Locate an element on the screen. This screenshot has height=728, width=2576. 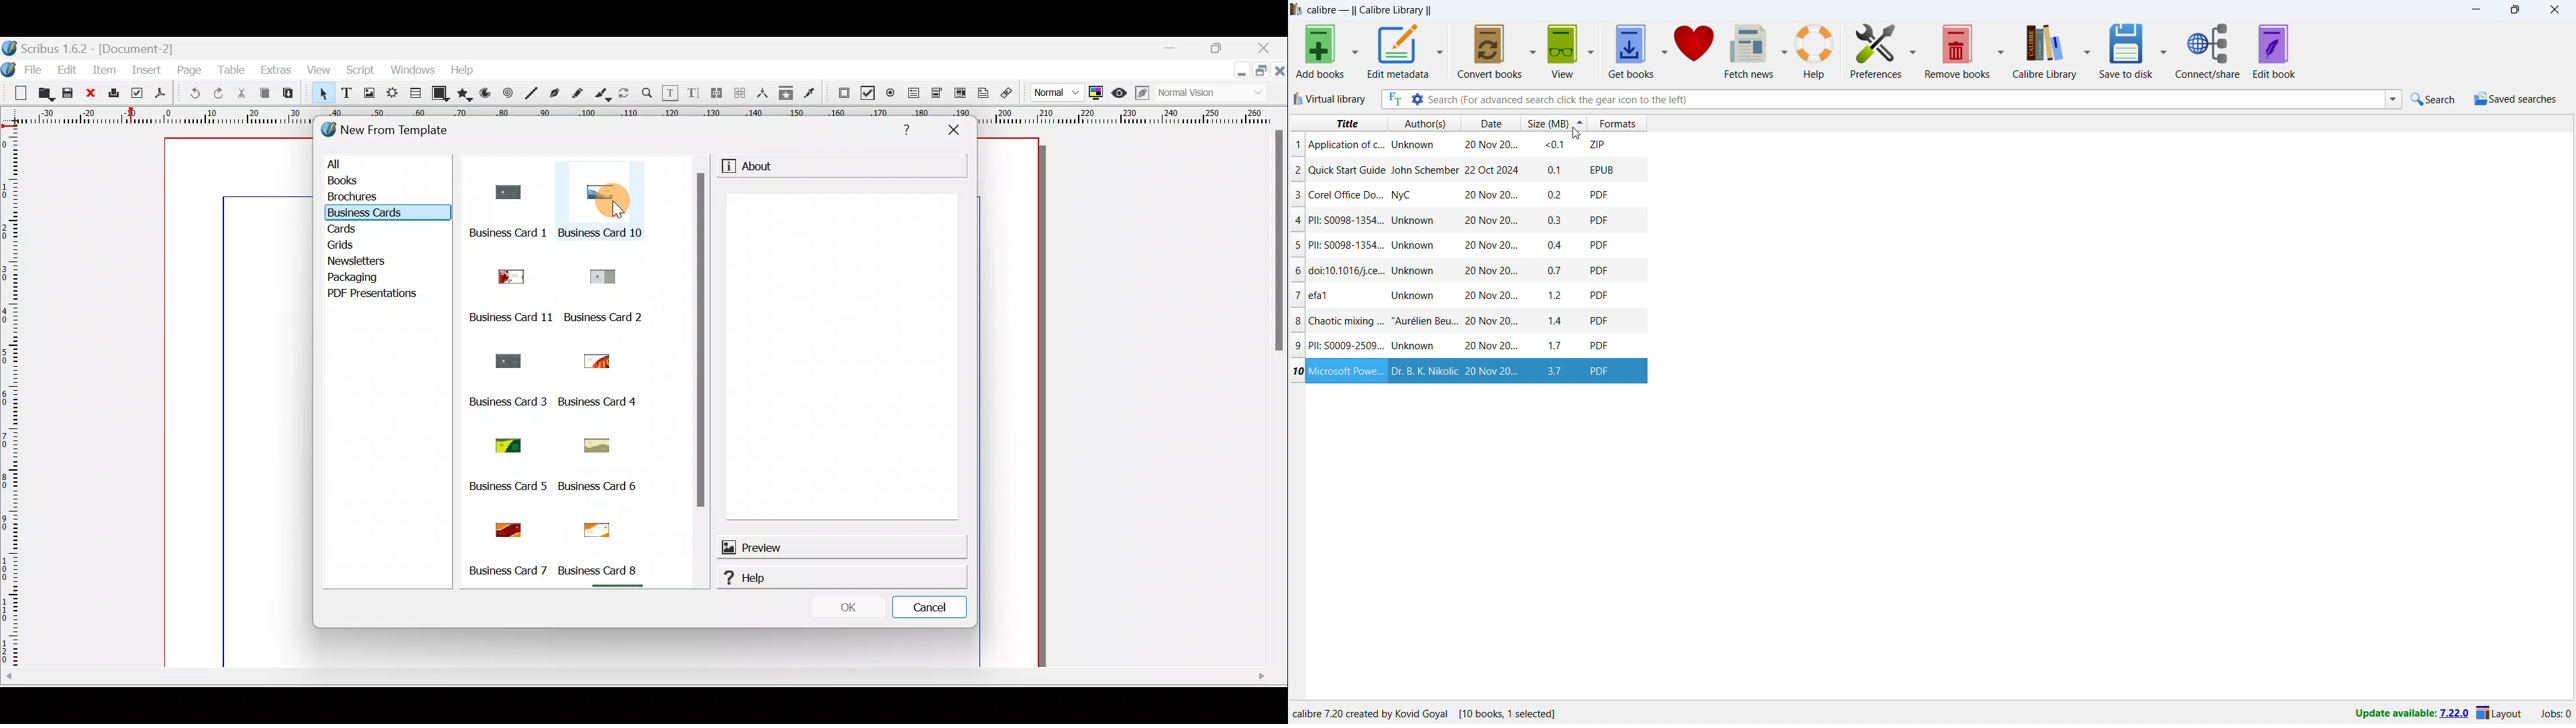
Line is located at coordinates (530, 94).